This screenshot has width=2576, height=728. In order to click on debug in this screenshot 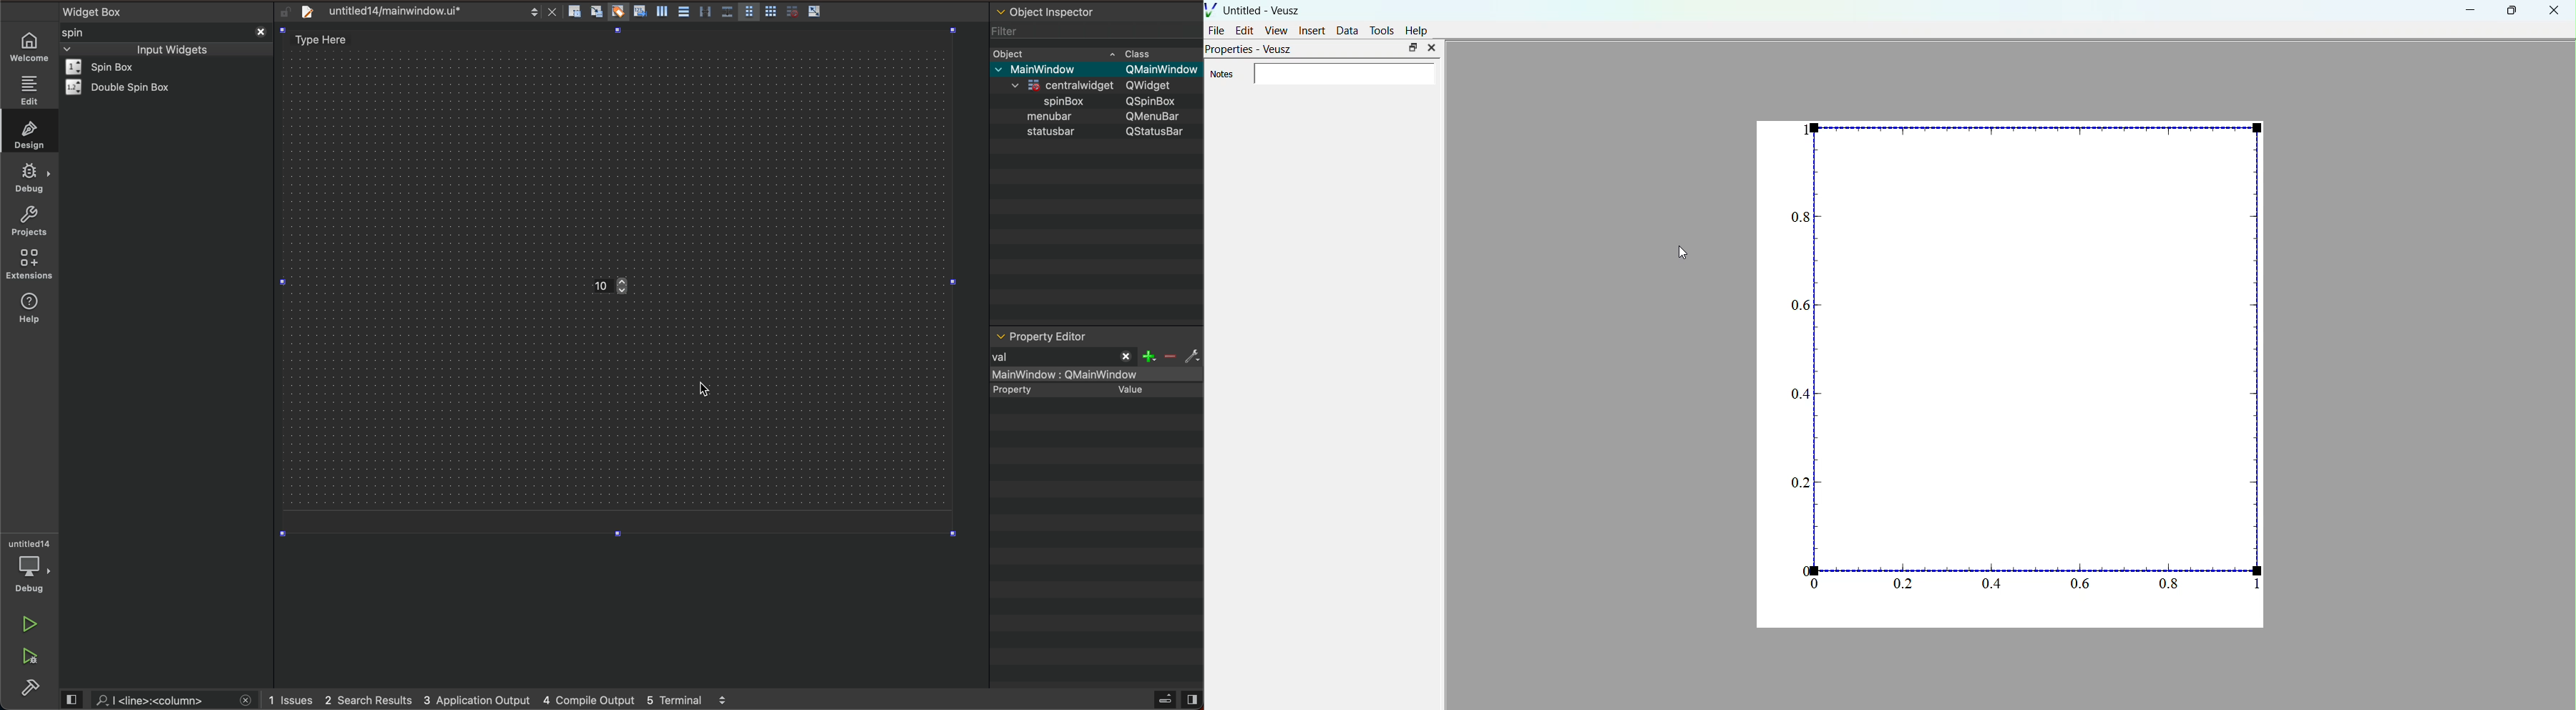, I will do `click(30, 179)`.